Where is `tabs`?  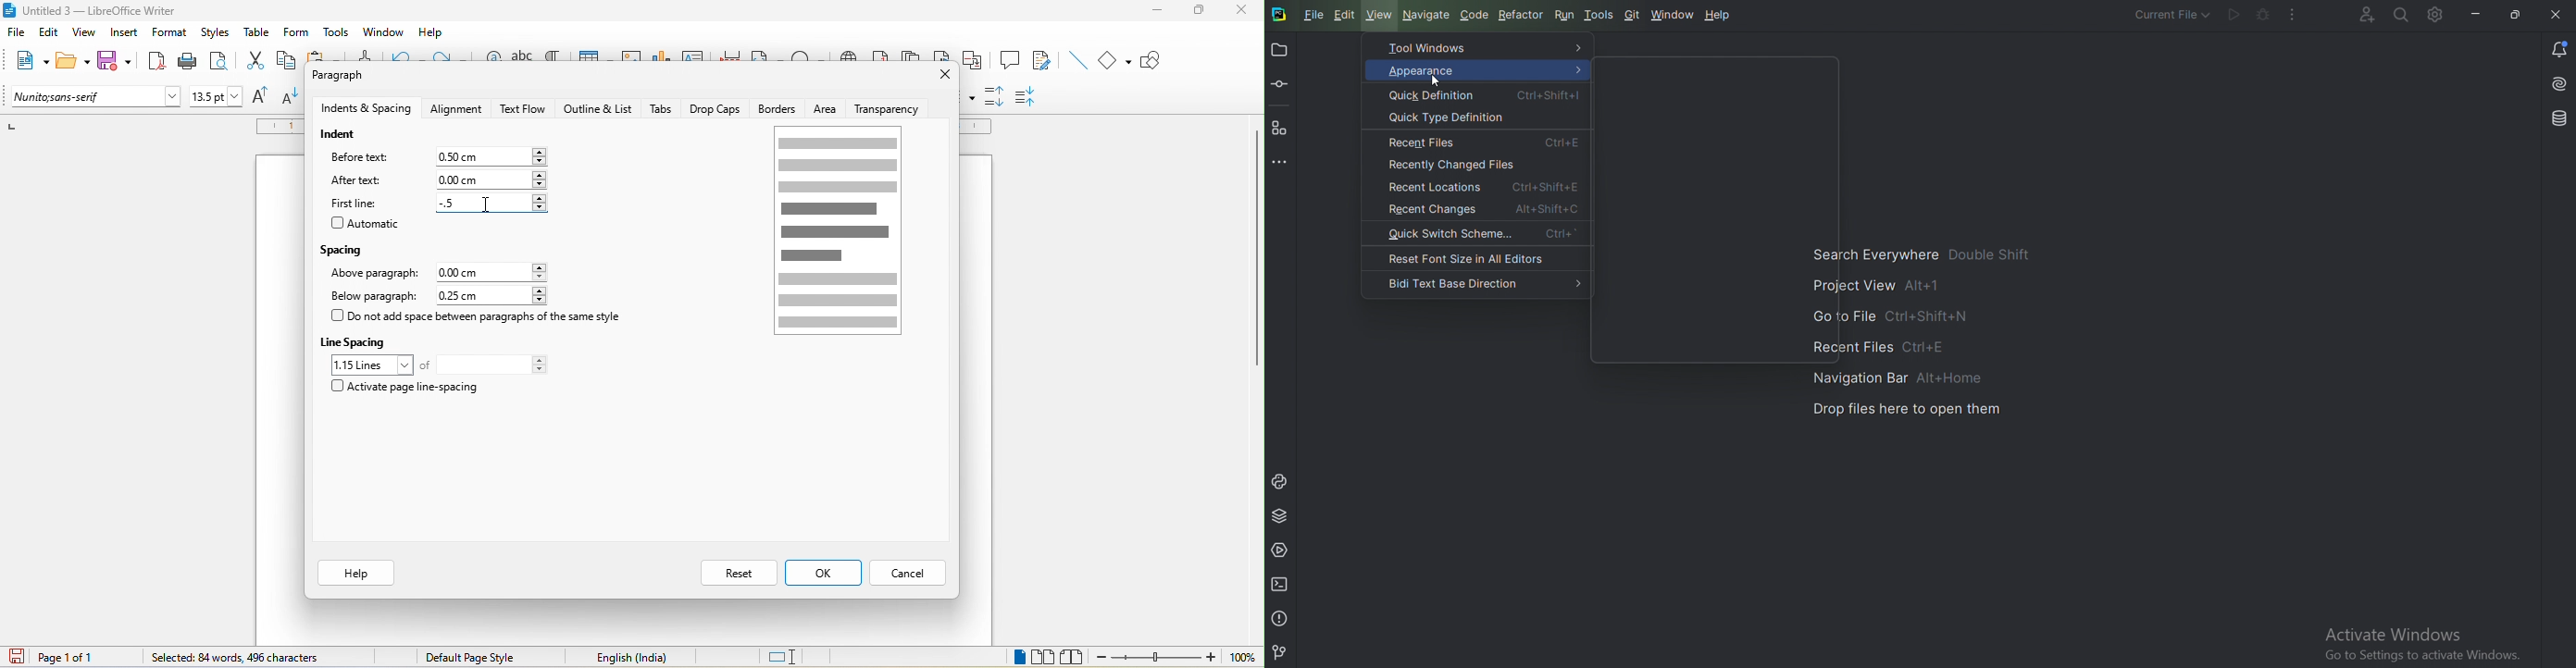 tabs is located at coordinates (662, 107).